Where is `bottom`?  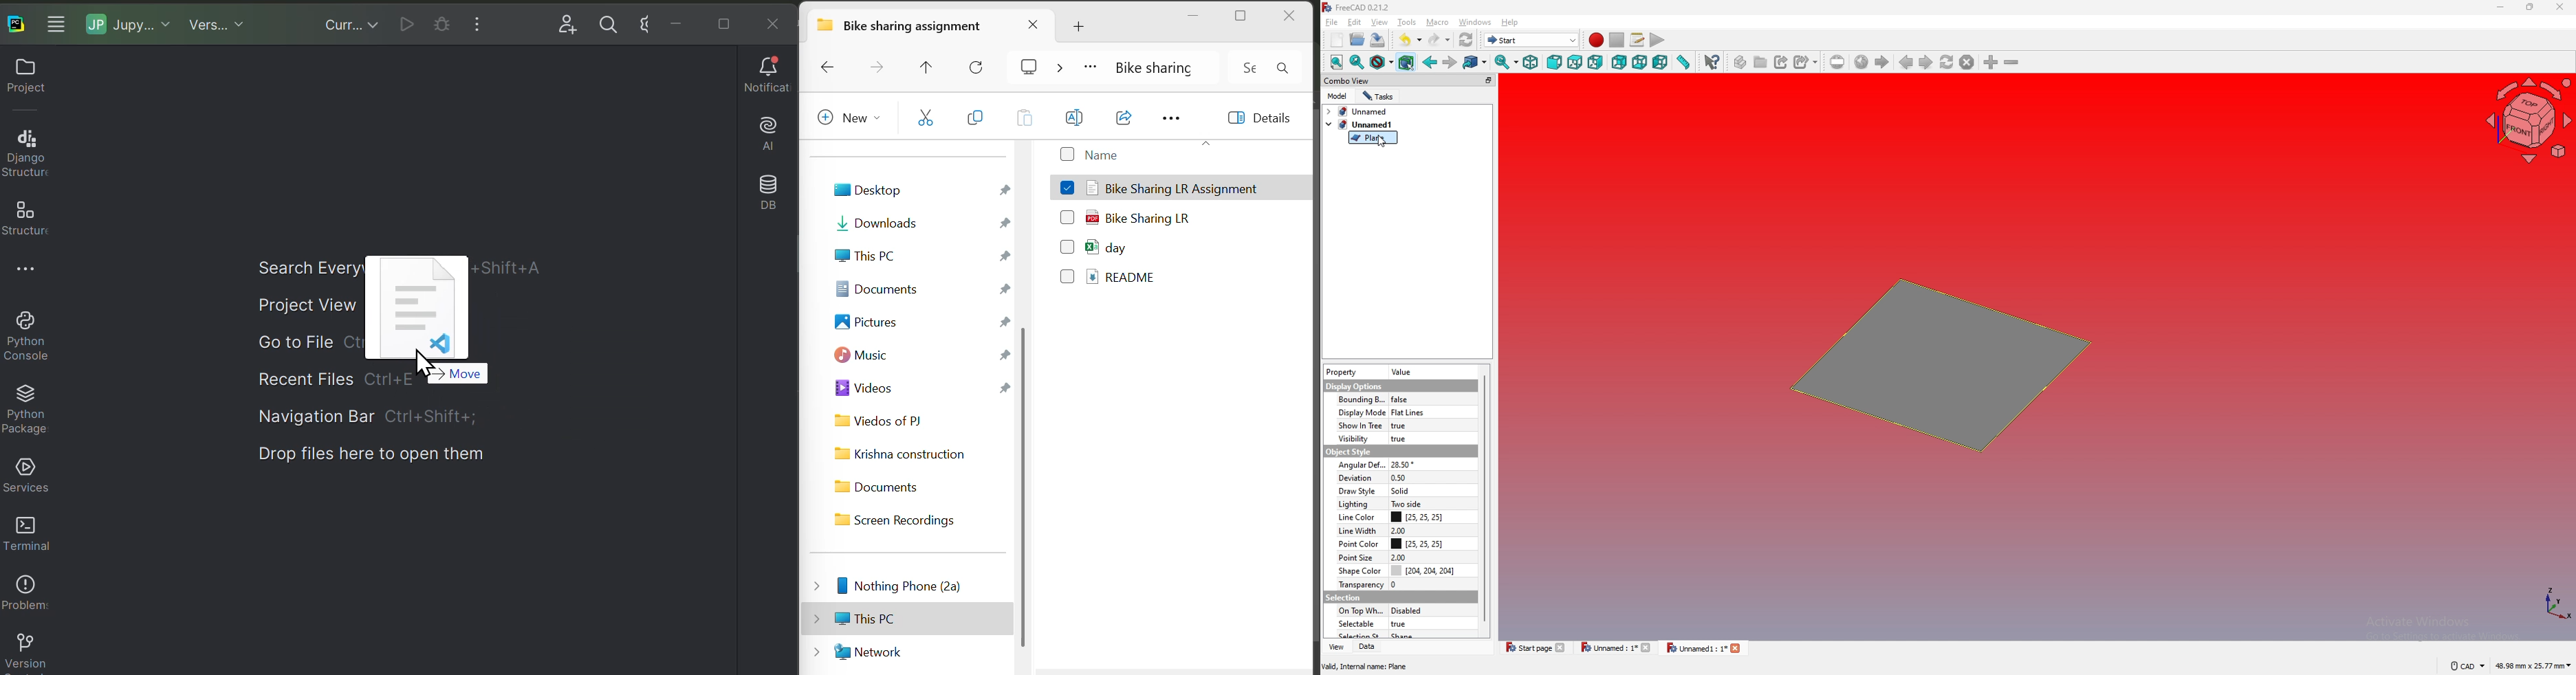 bottom is located at coordinates (1640, 63).